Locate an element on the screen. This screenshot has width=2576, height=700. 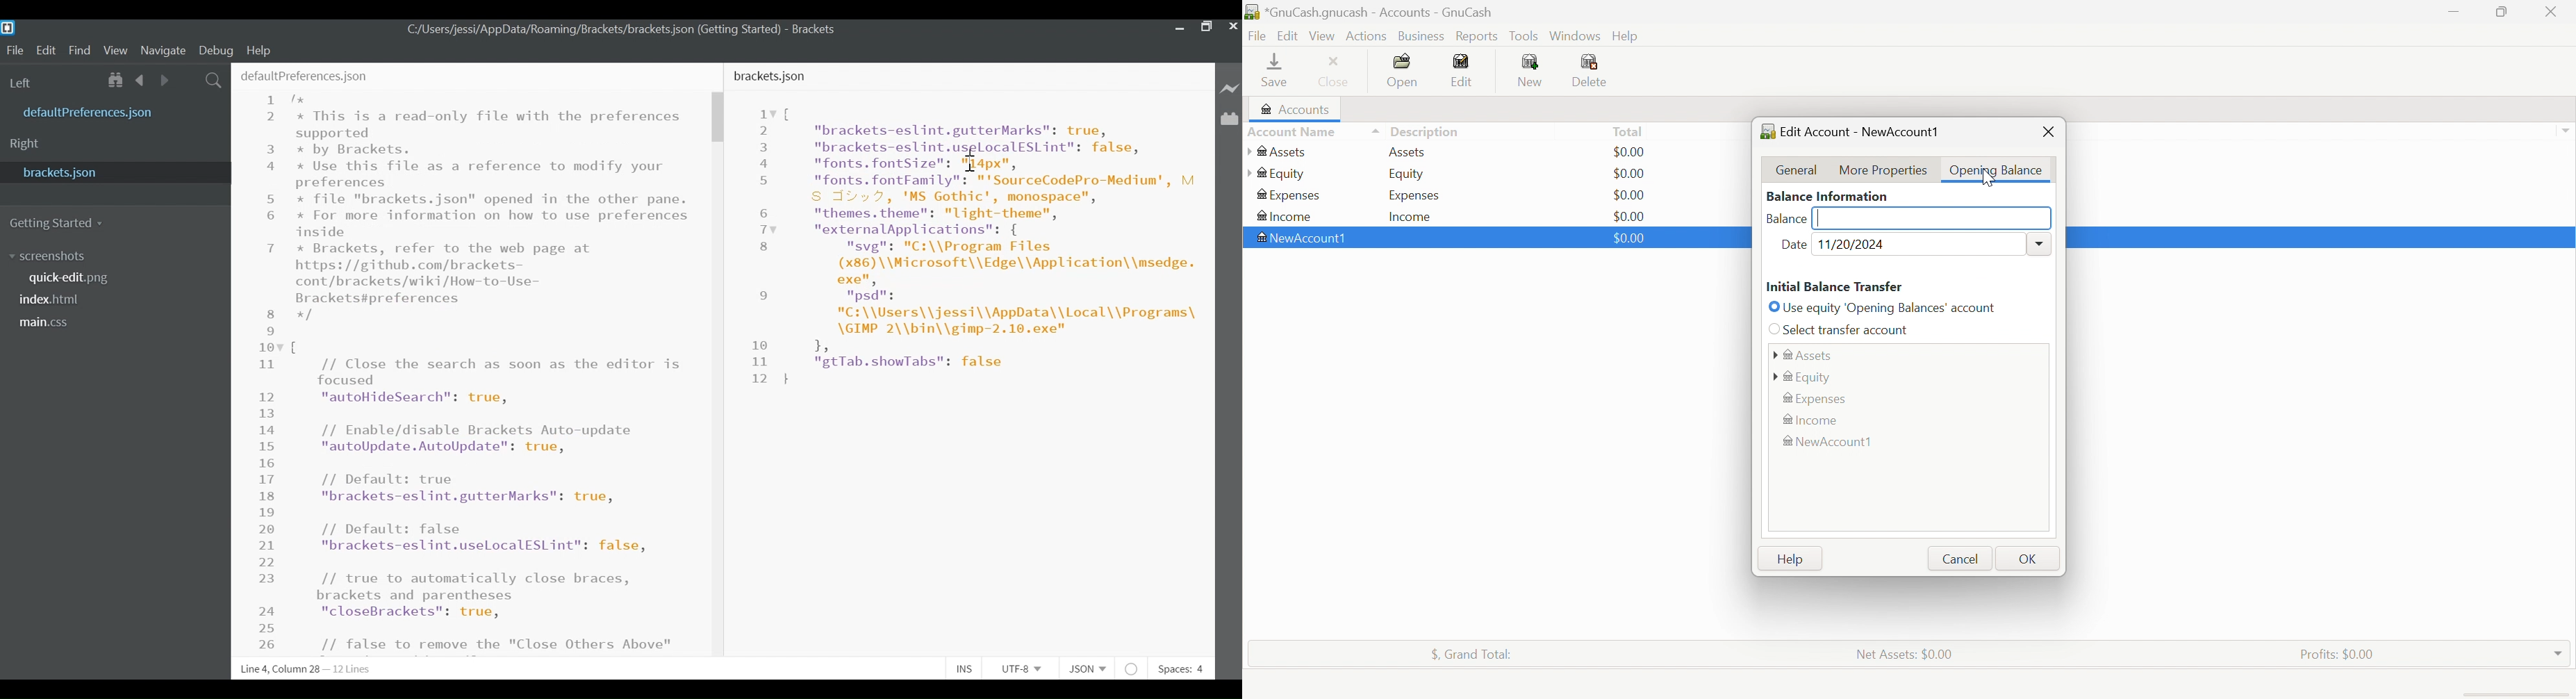
Edit is located at coordinates (48, 50).